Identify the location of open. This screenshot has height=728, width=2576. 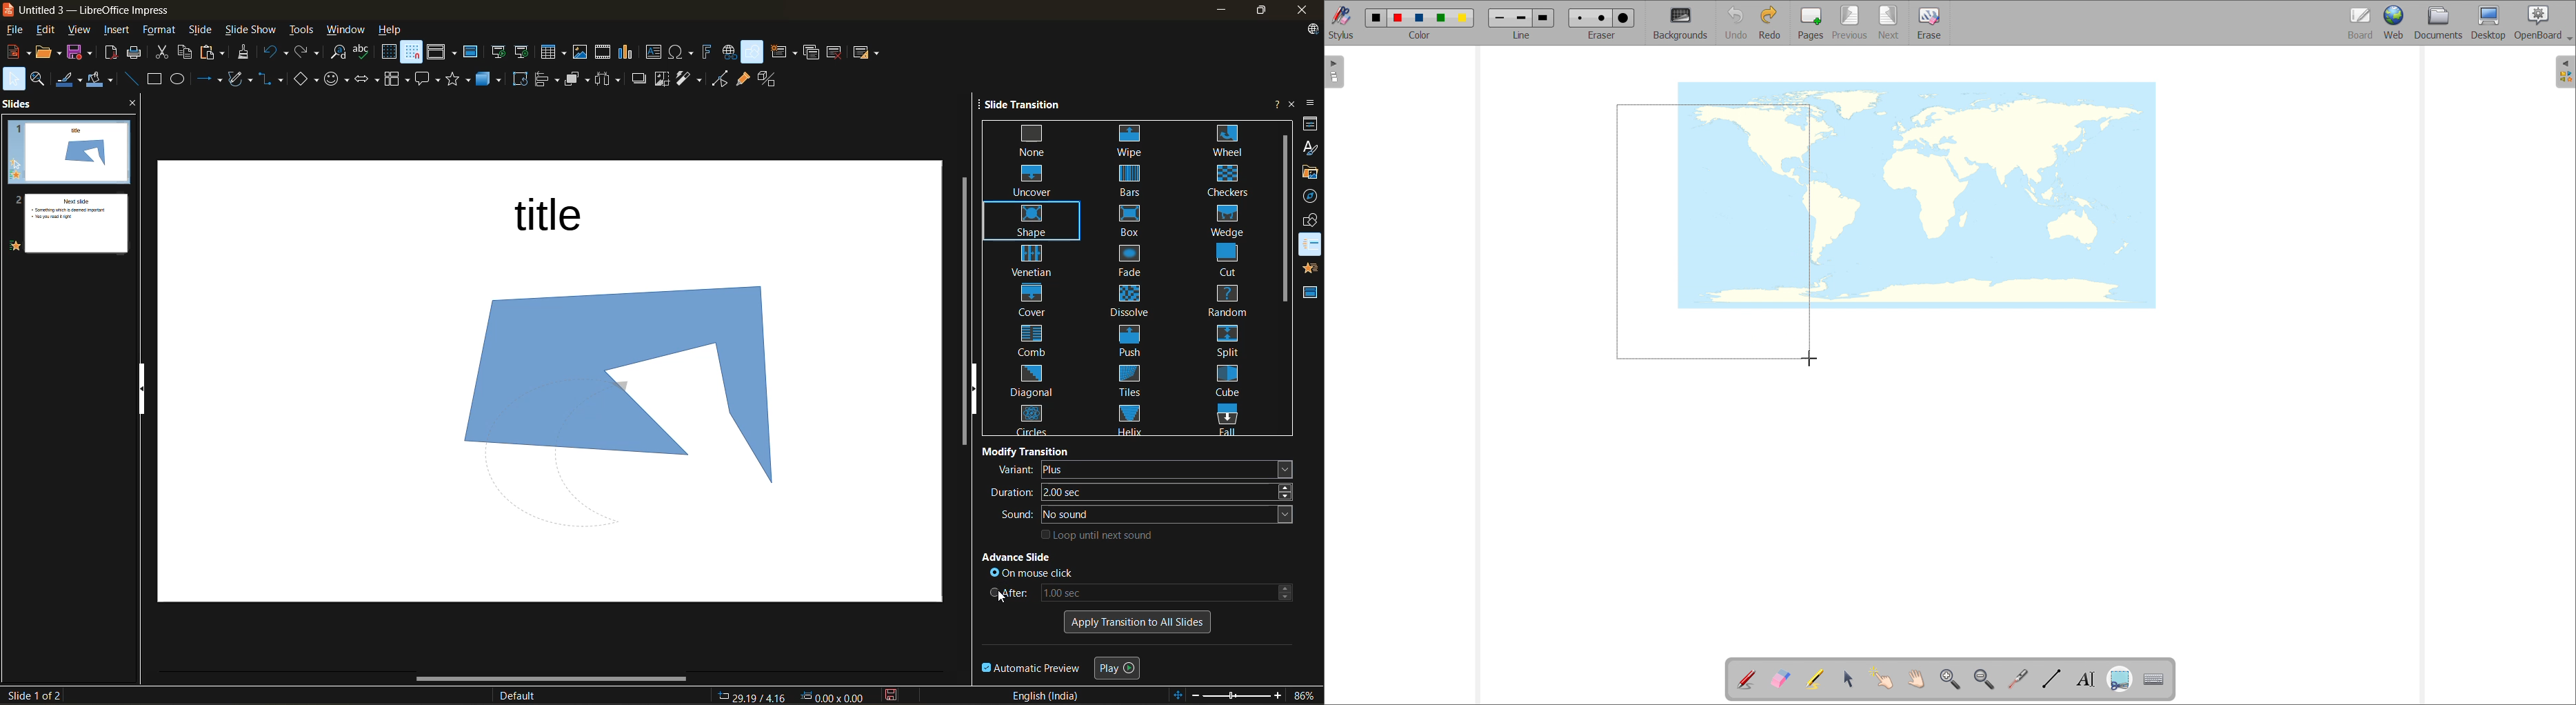
(49, 55).